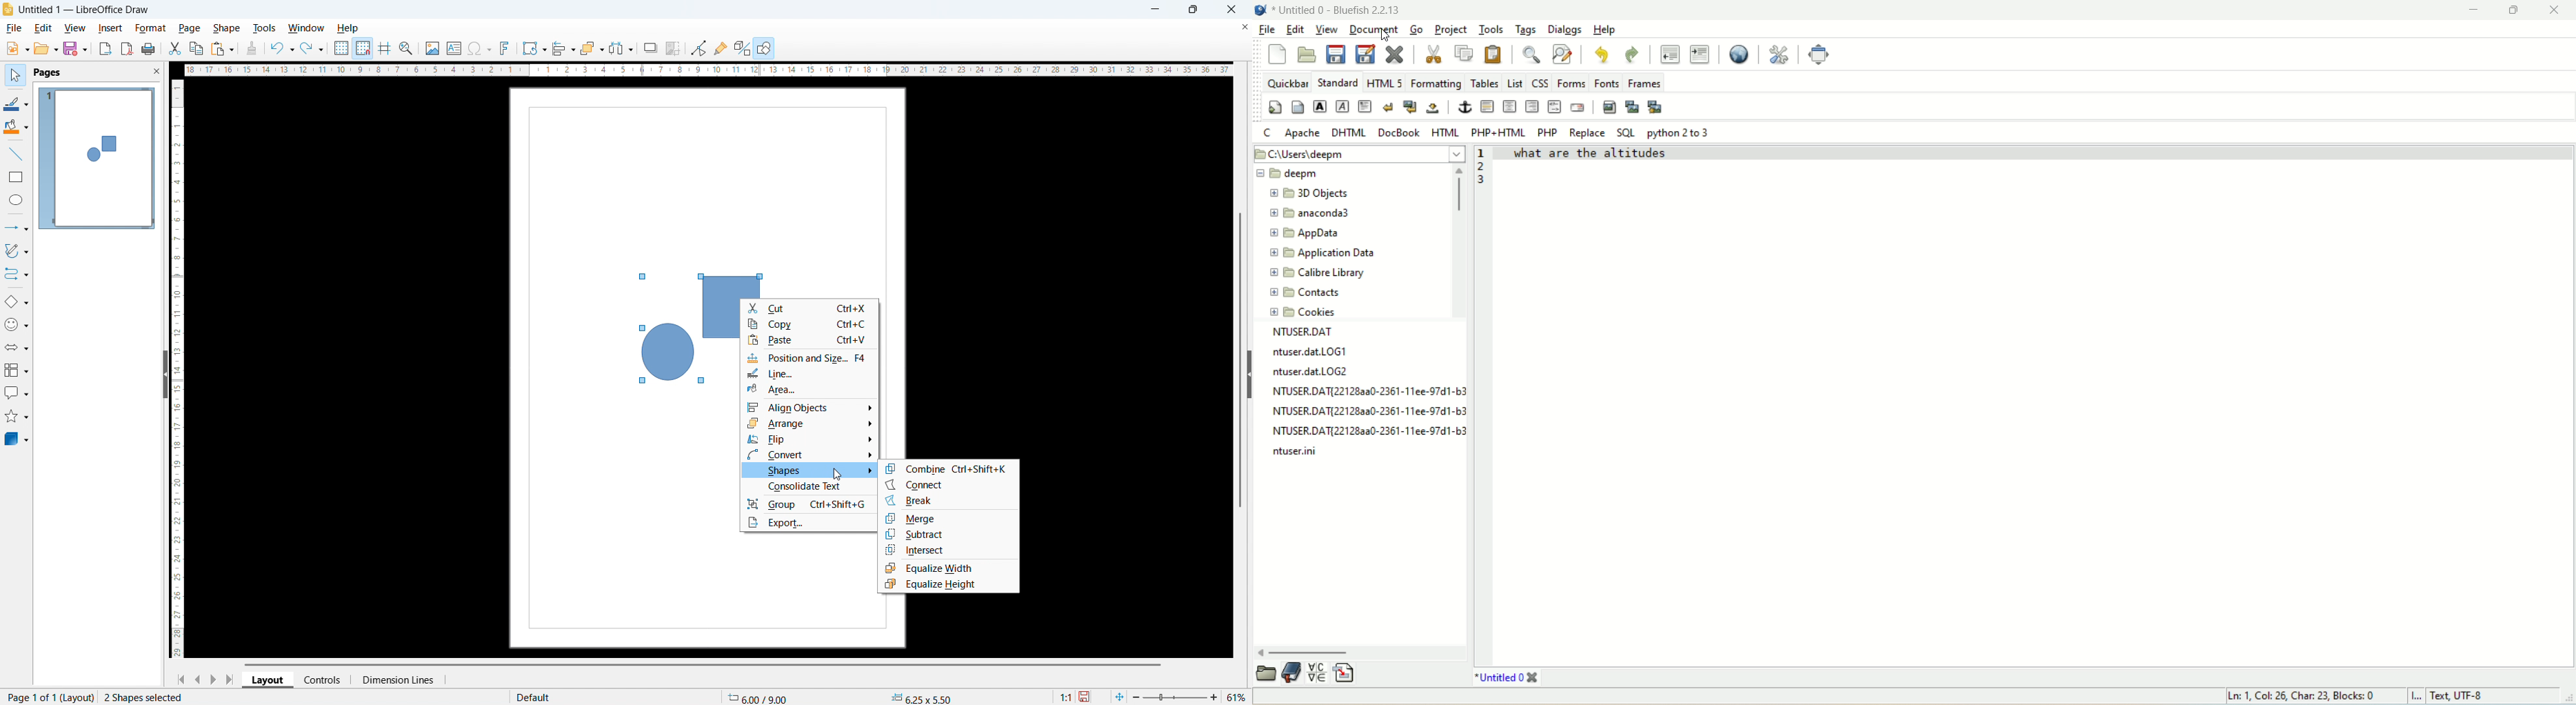  Describe the element at coordinates (1389, 108) in the screenshot. I see `break` at that location.